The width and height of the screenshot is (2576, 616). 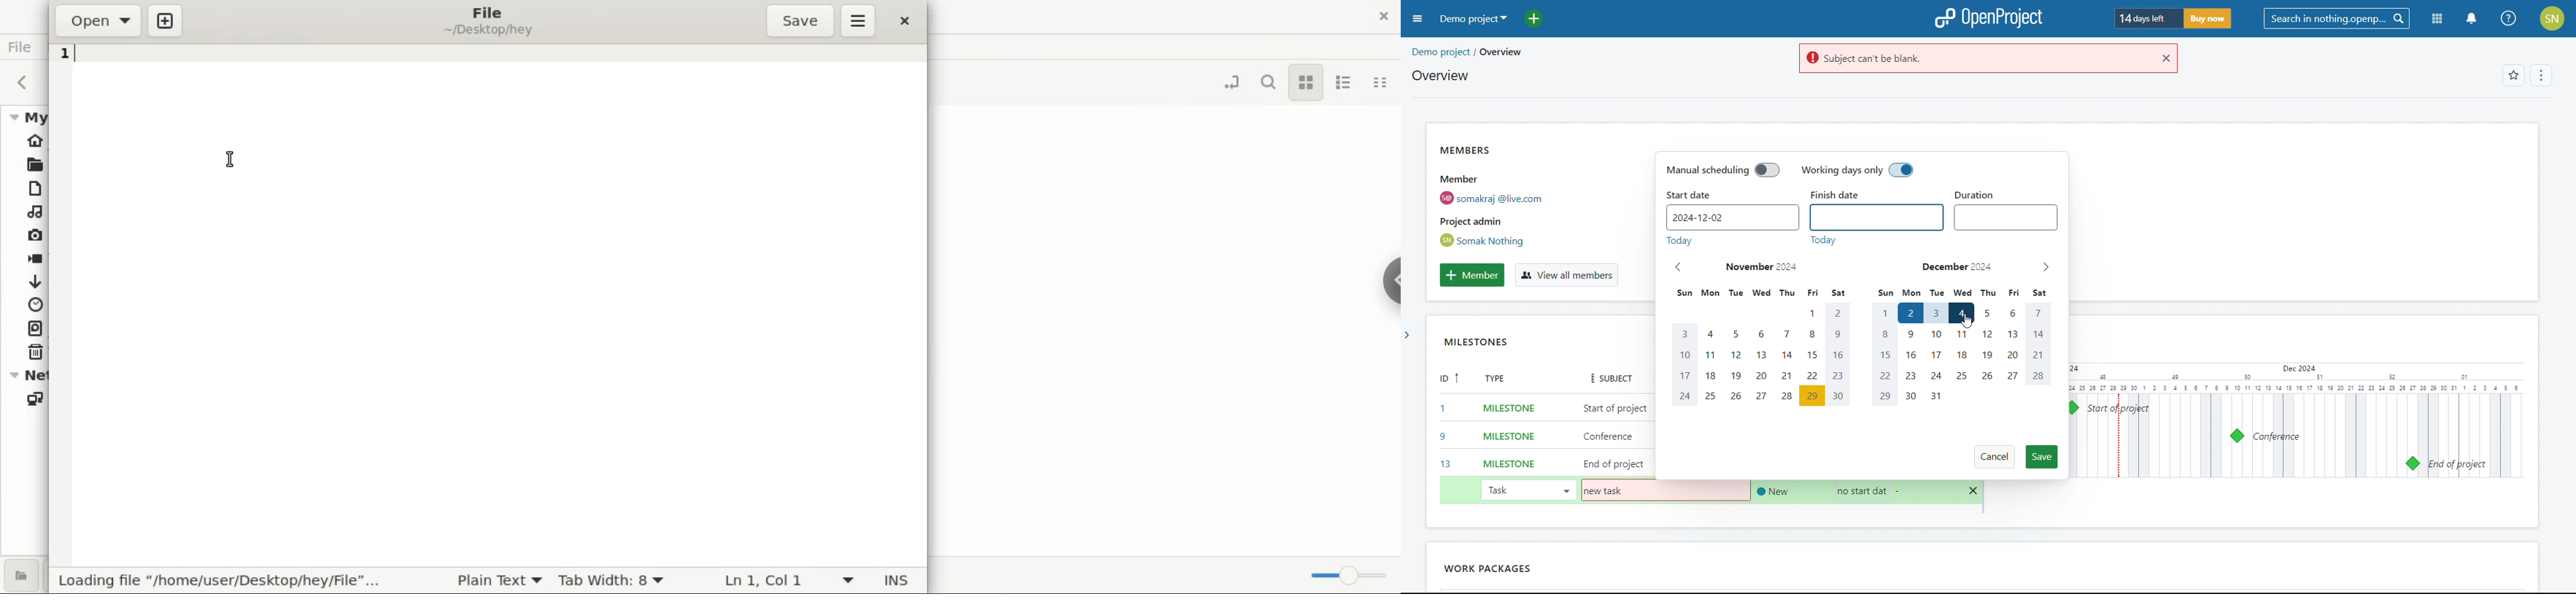 What do you see at coordinates (1731, 217) in the screenshot?
I see `start date set` at bounding box center [1731, 217].